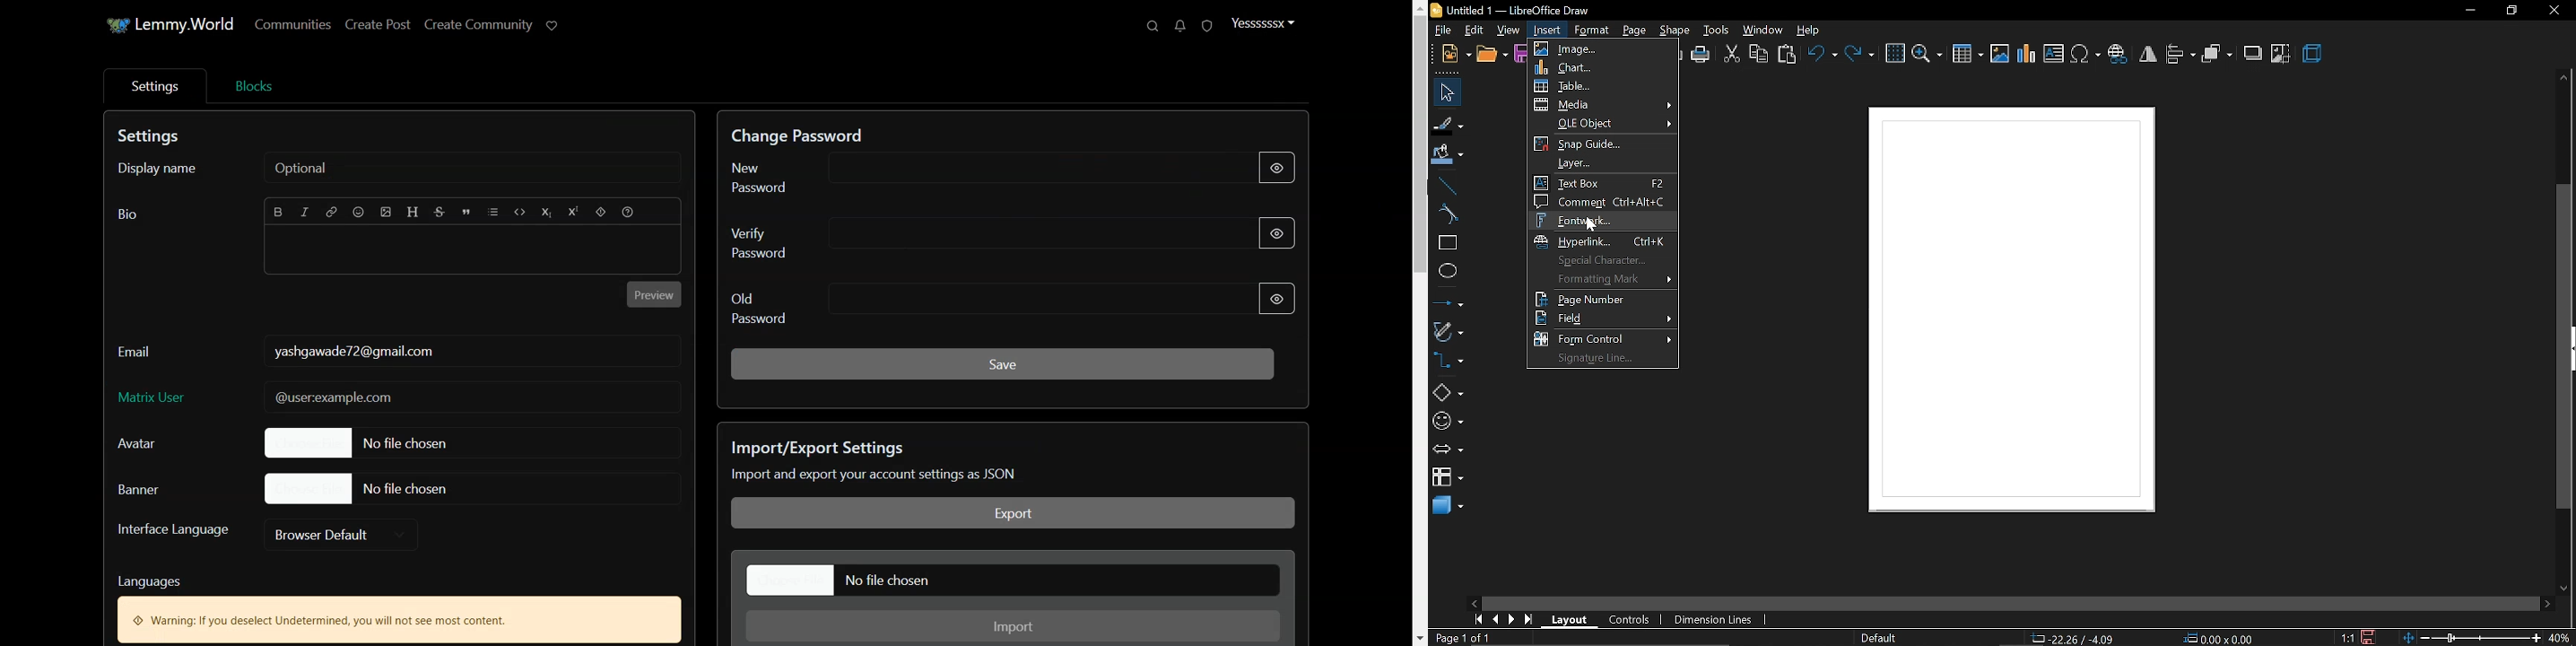 Image resolution: width=2576 pixels, height=672 pixels. What do you see at coordinates (380, 350) in the screenshot?
I see `email` at bounding box center [380, 350].